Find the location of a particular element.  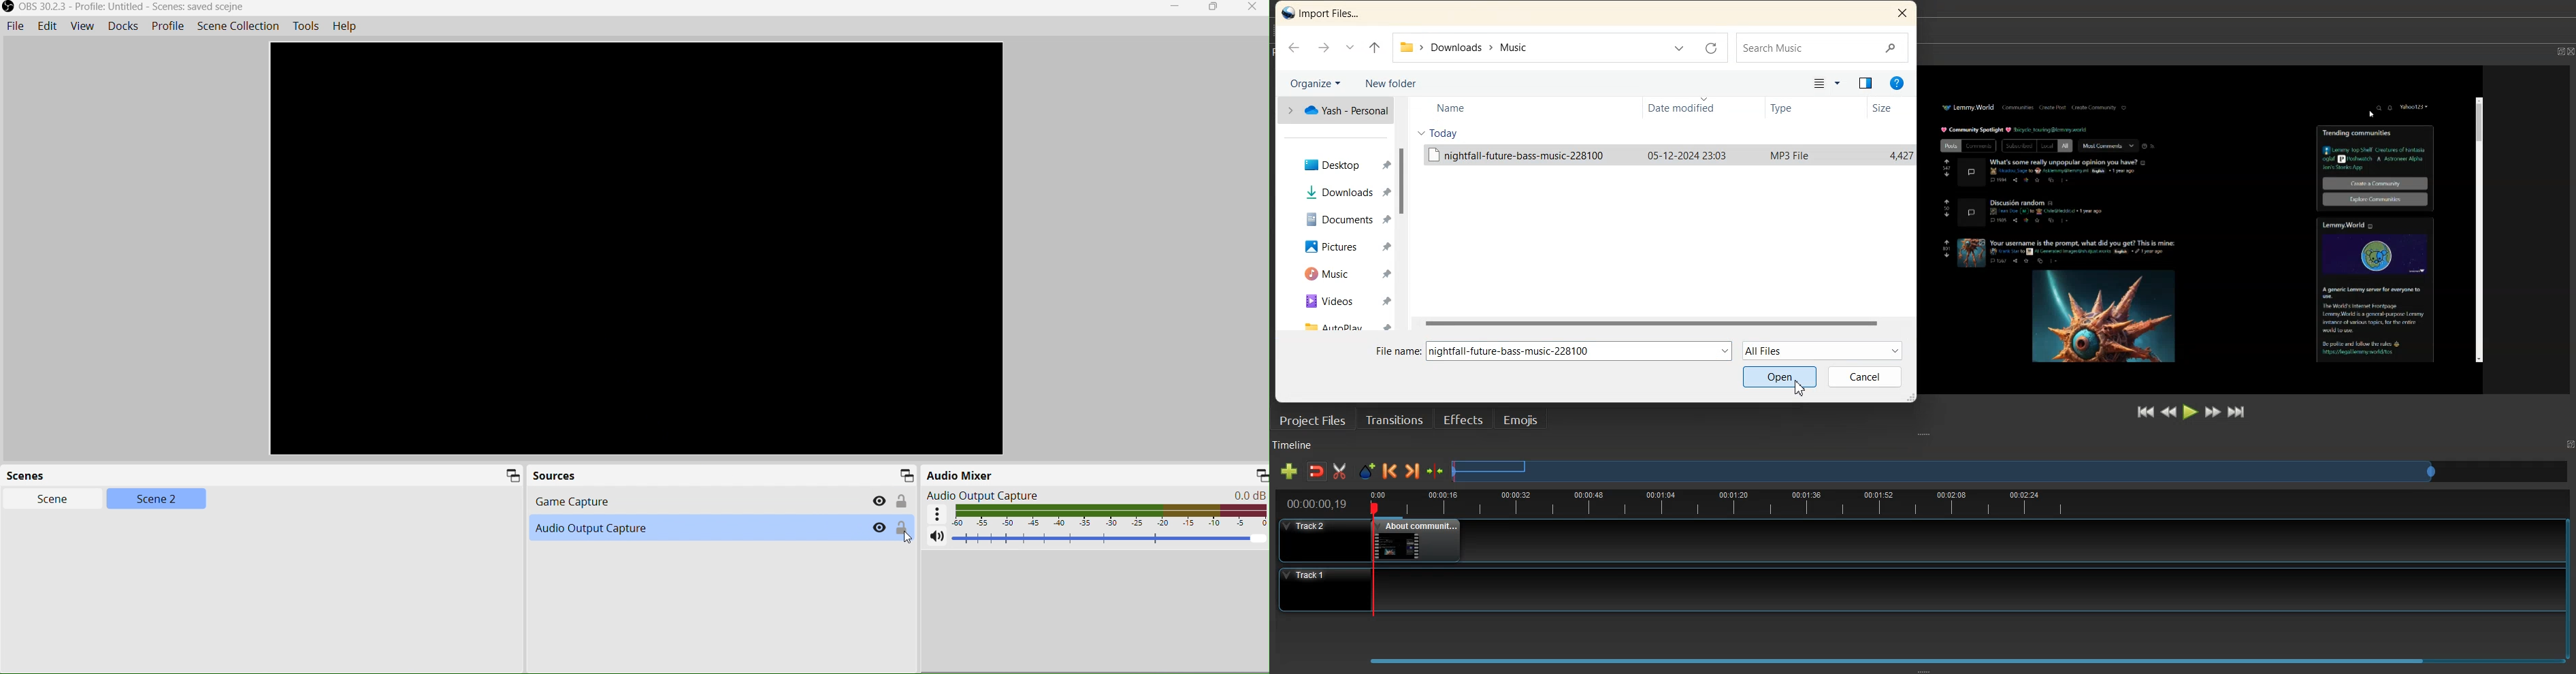

File is located at coordinates (15, 27).